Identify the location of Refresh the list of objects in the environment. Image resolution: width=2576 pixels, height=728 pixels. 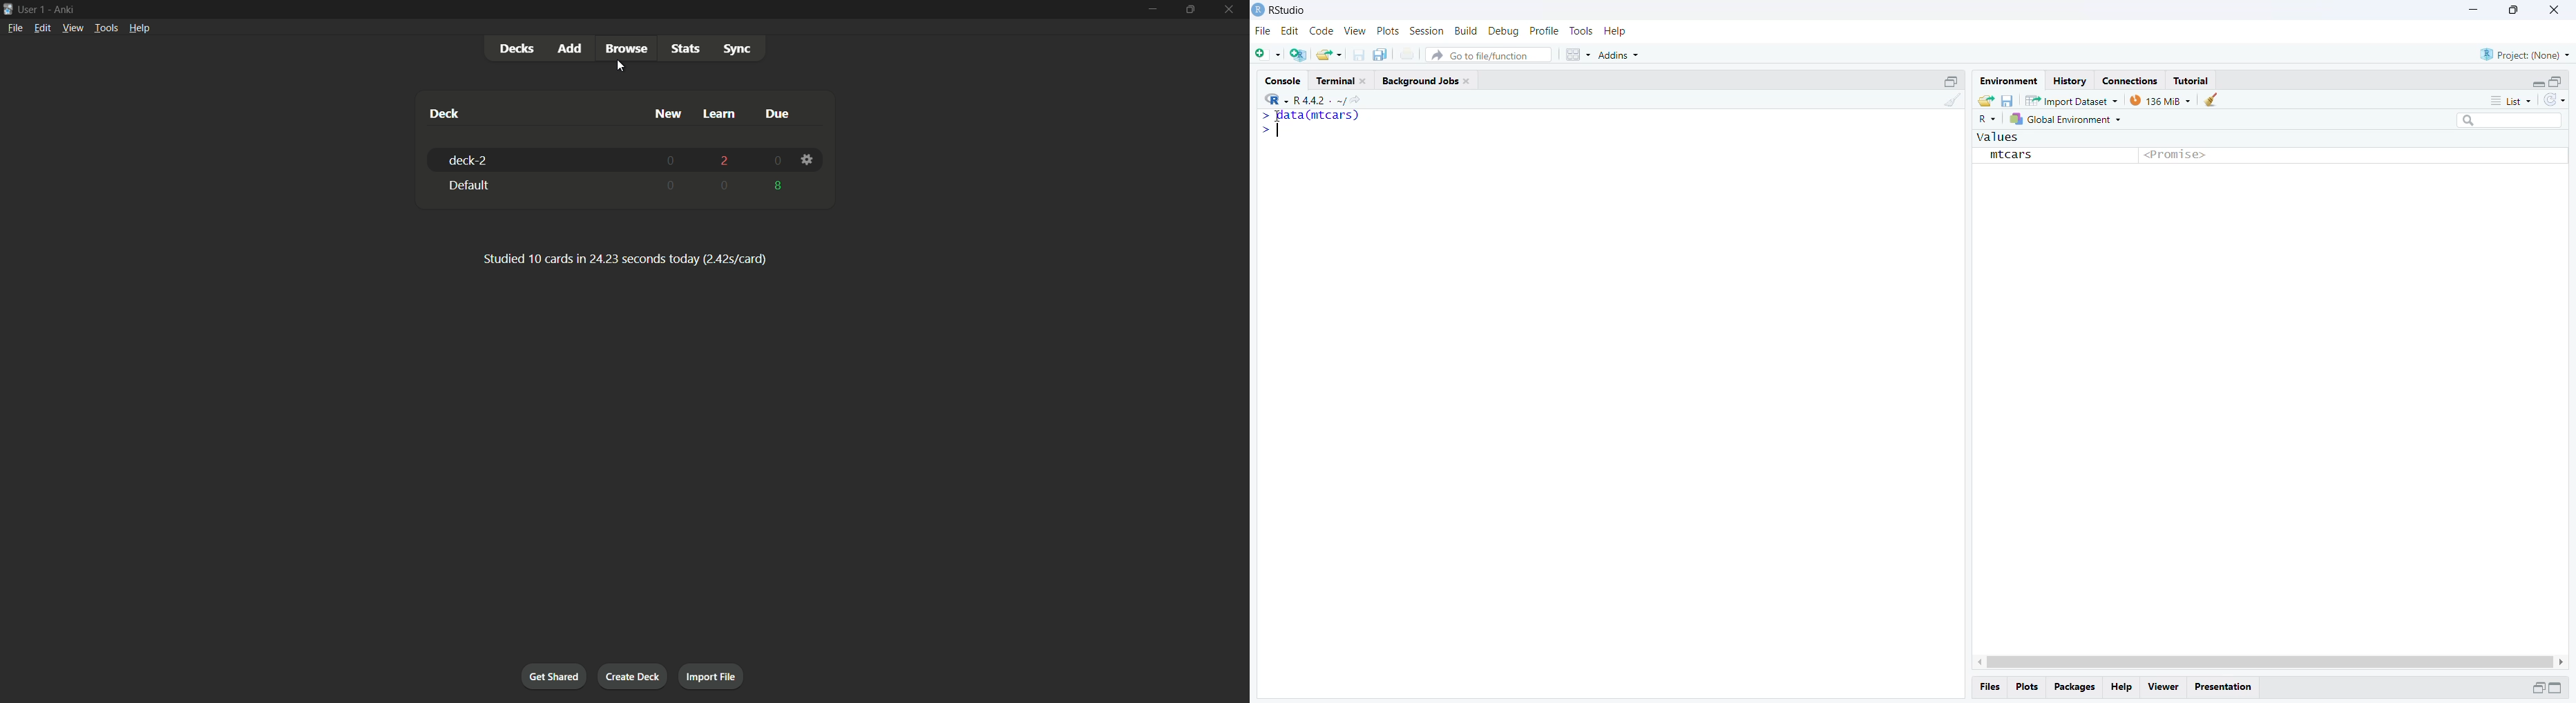
(2555, 101).